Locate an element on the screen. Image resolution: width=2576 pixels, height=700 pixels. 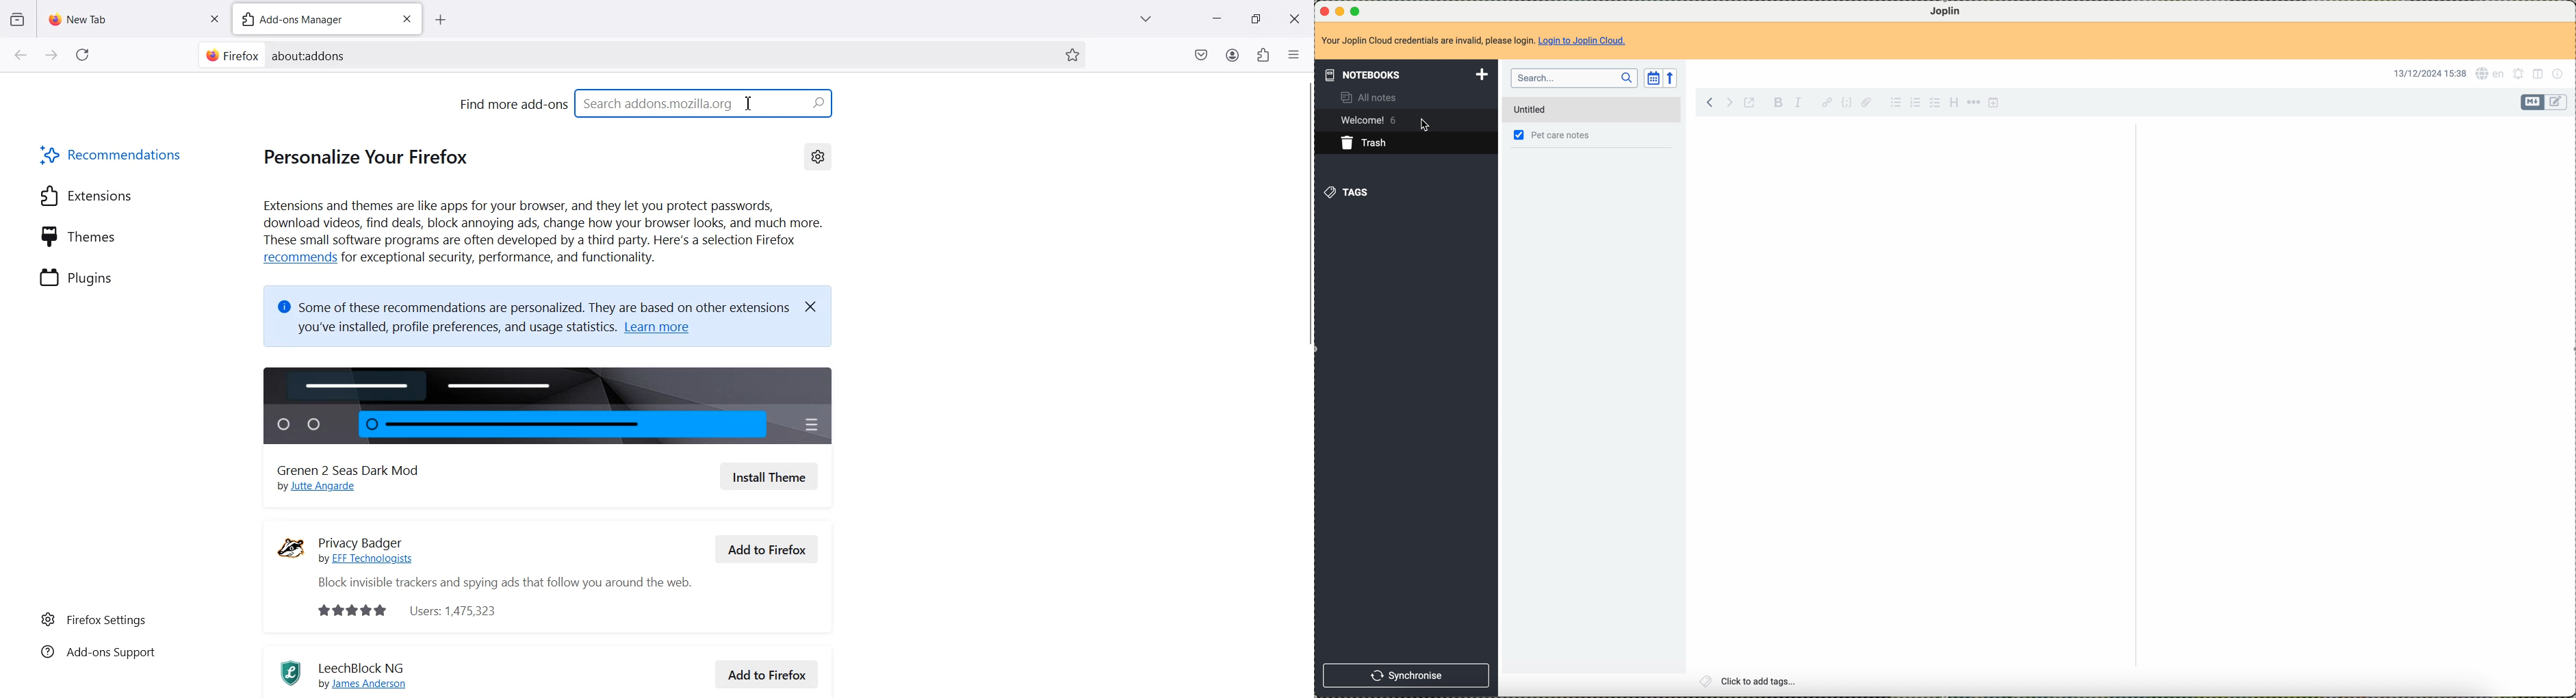
numbered list is located at coordinates (1914, 103).